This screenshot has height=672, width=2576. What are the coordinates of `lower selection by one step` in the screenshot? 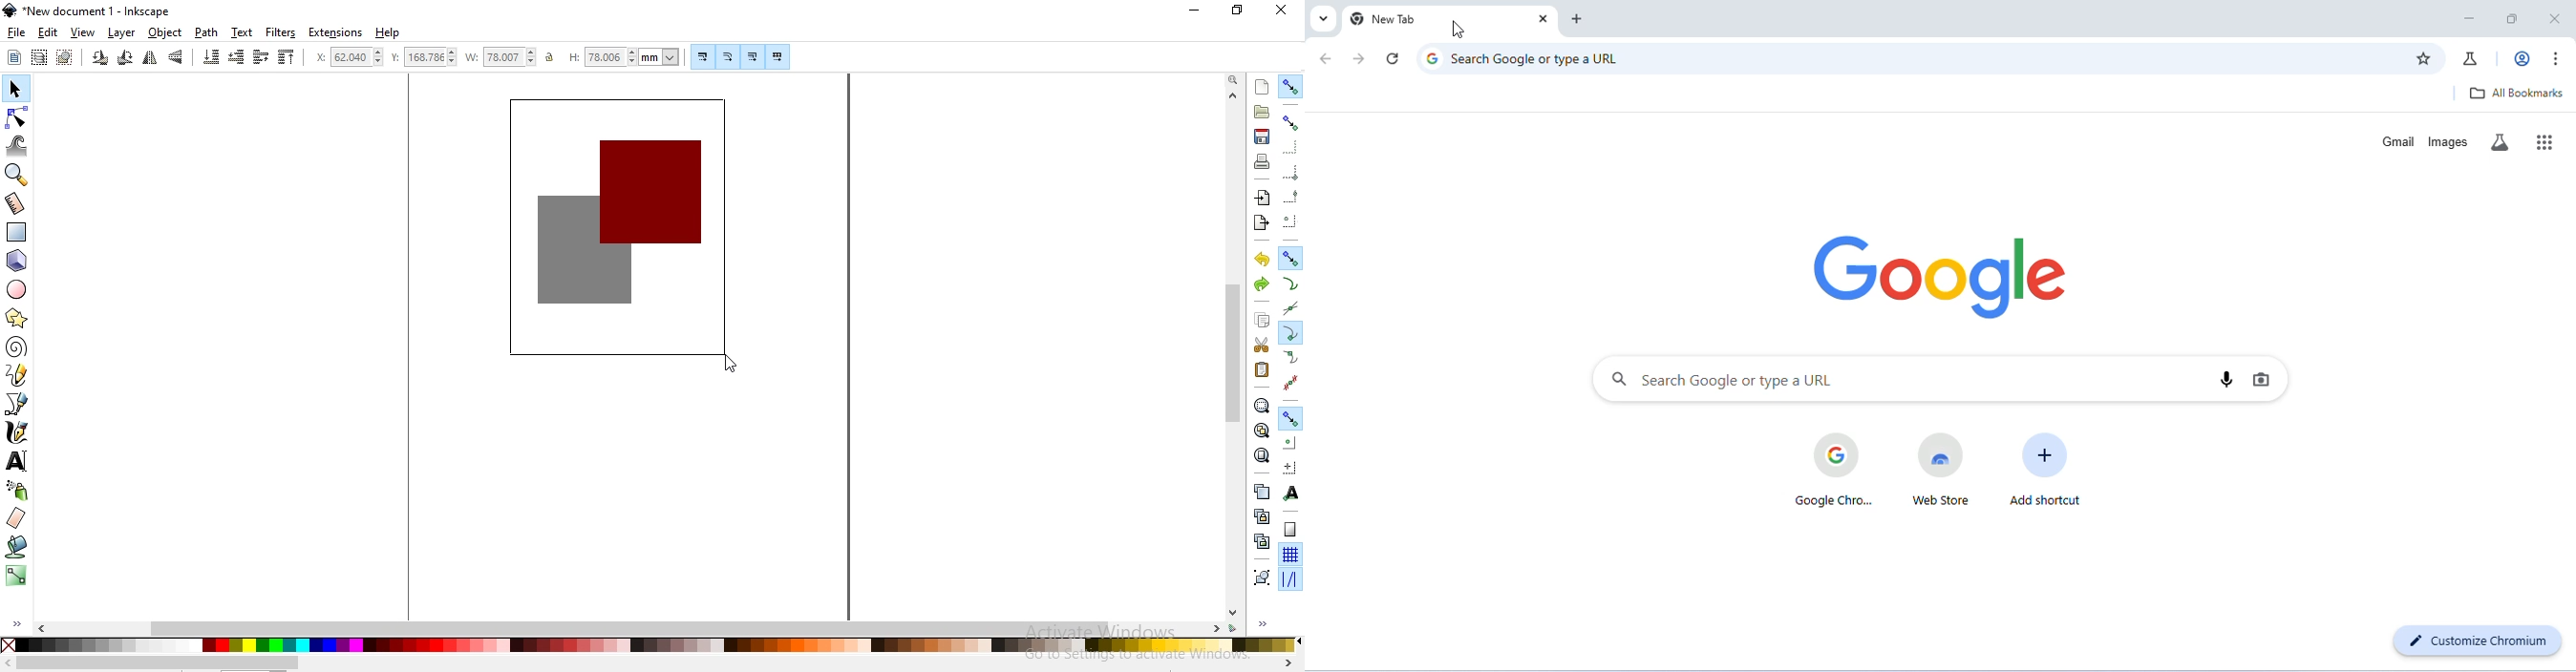 It's located at (236, 57).